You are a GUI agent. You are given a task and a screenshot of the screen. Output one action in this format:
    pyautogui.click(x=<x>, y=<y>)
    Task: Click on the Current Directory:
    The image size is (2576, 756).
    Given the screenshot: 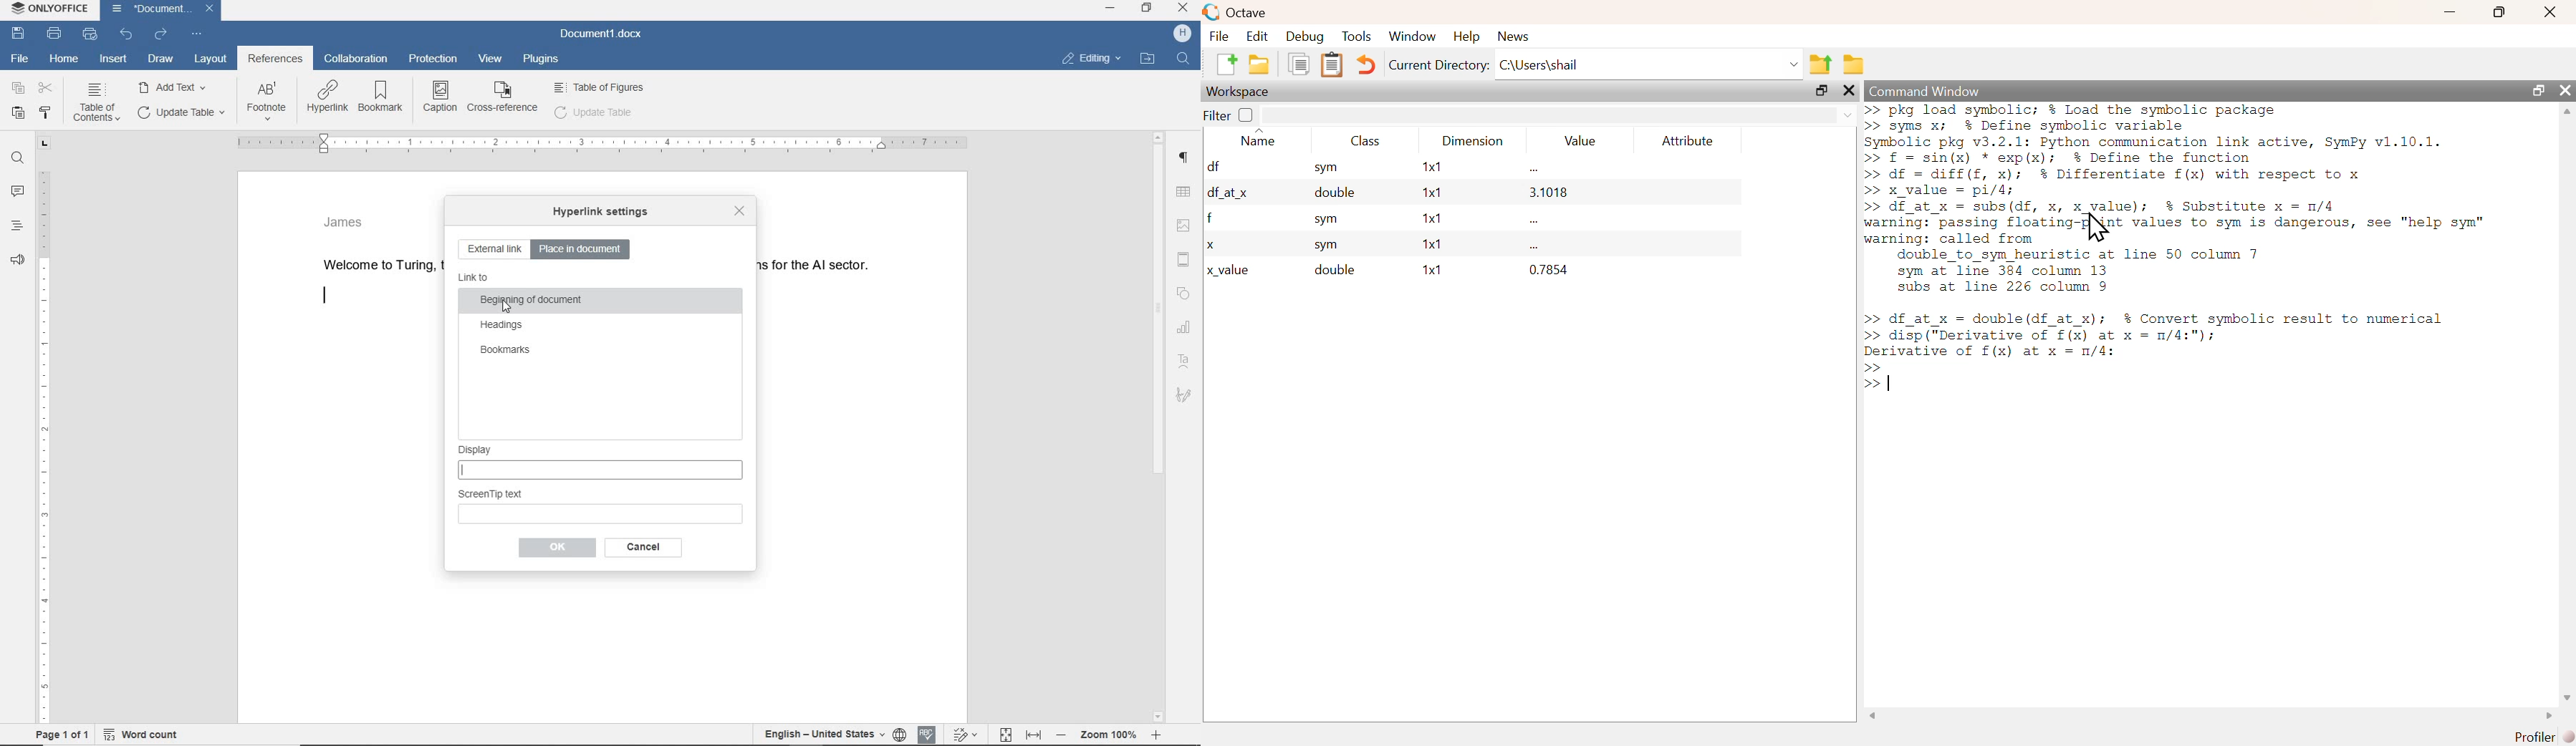 What is the action you would take?
    pyautogui.click(x=1438, y=64)
    